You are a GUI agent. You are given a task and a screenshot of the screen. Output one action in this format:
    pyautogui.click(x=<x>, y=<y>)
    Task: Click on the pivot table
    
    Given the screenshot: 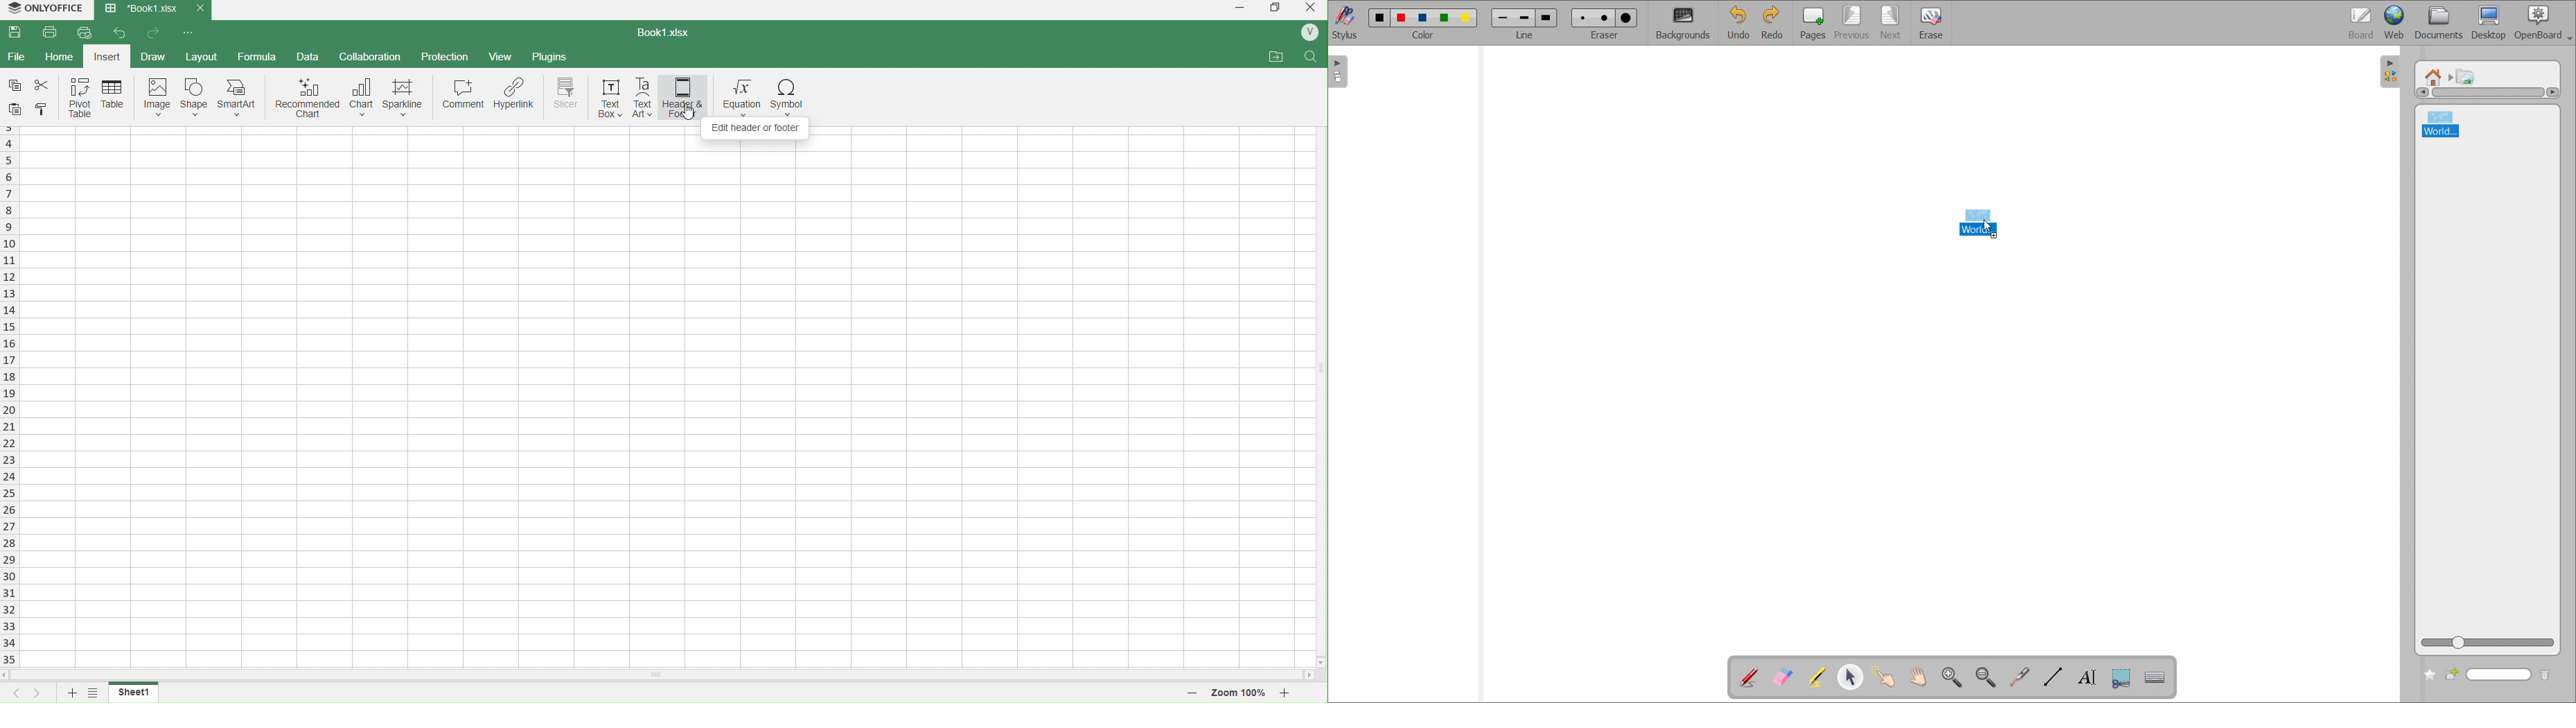 What is the action you would take?
    pyautogui.click(x=78, y=98)
    